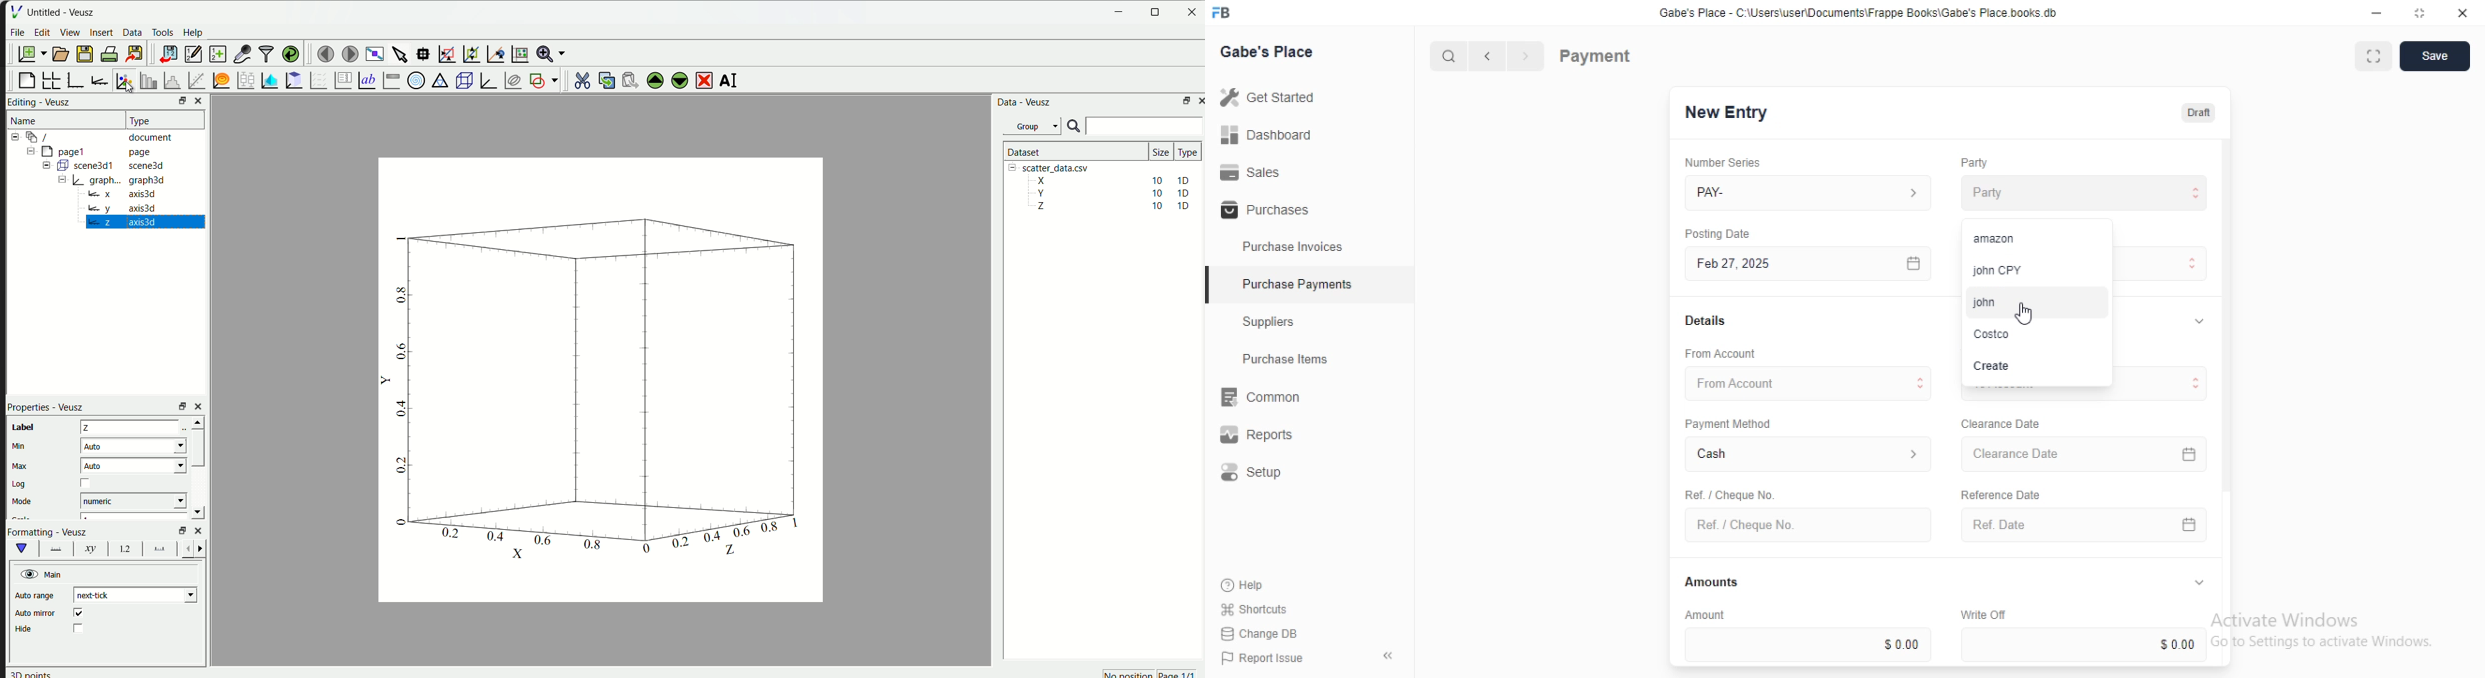 The height and width of the screenshot is (700, 2492). Describe the element at coordinates (219, 80) in the screenshot. I see `plot function` at that location.